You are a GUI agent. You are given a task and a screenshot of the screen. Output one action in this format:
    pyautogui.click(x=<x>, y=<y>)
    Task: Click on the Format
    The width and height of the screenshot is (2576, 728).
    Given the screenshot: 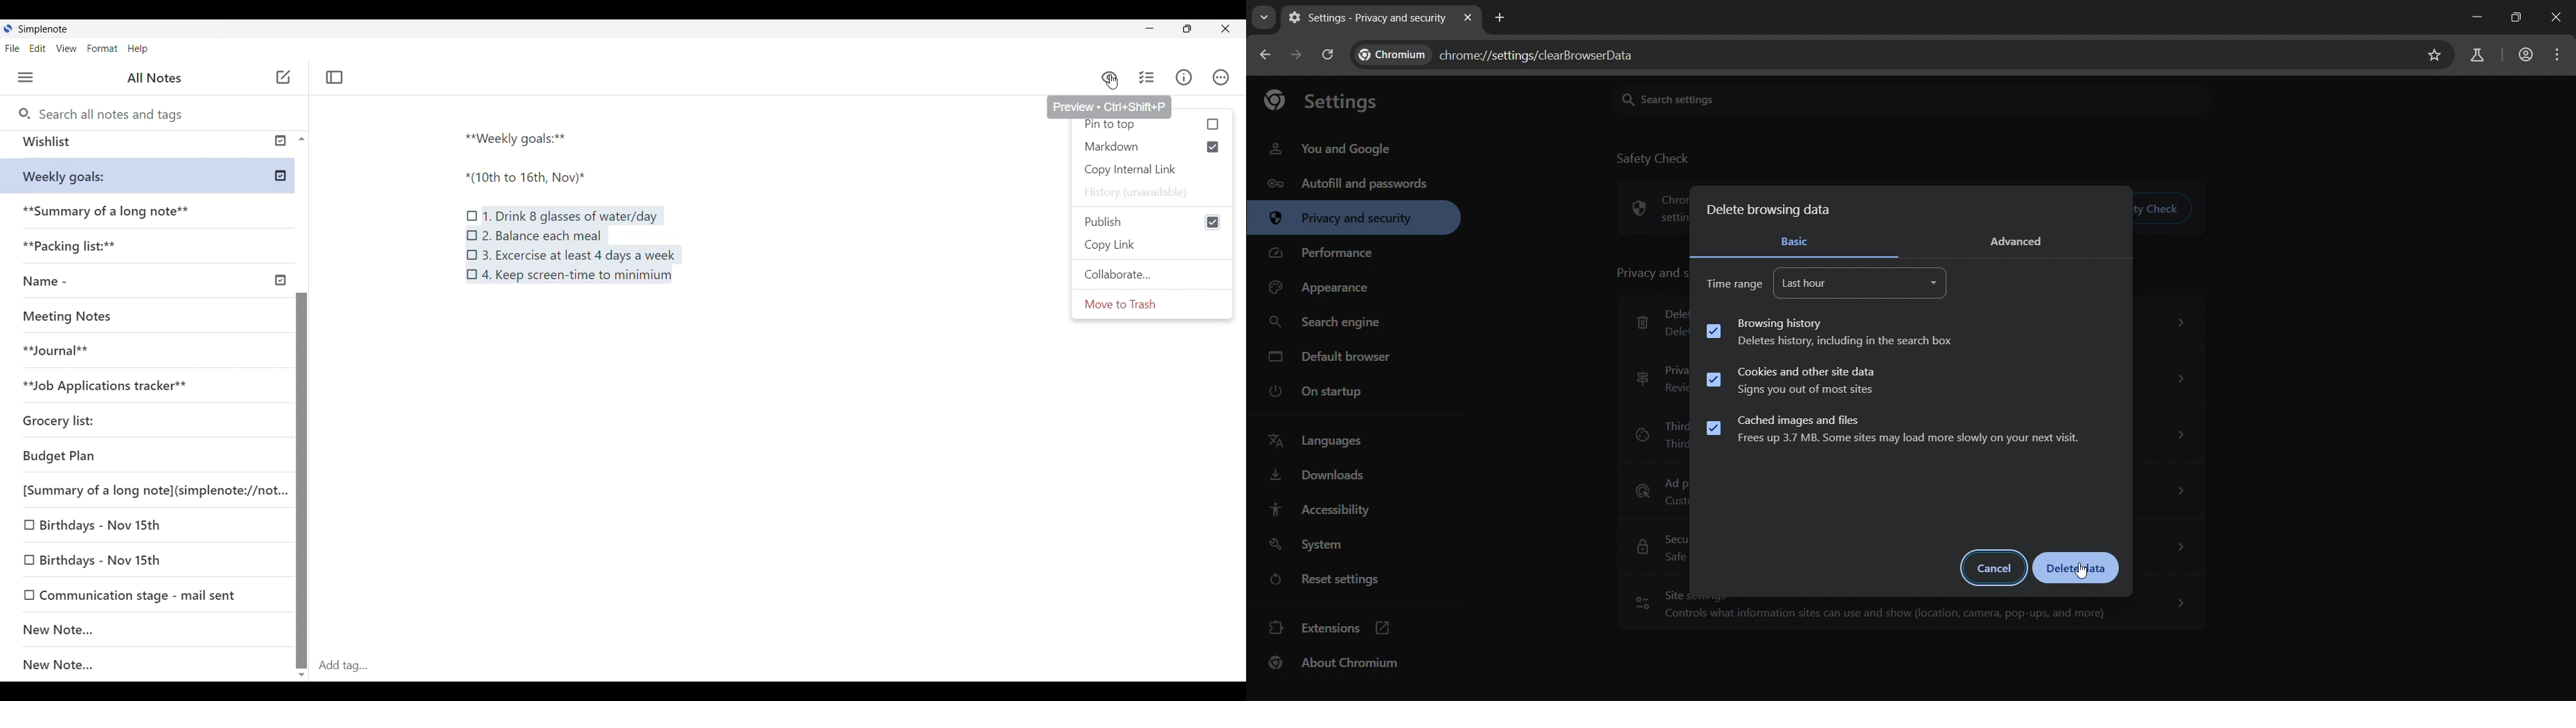 What is the action you would take?
    pyautogui.click(x=103, y=48)
    